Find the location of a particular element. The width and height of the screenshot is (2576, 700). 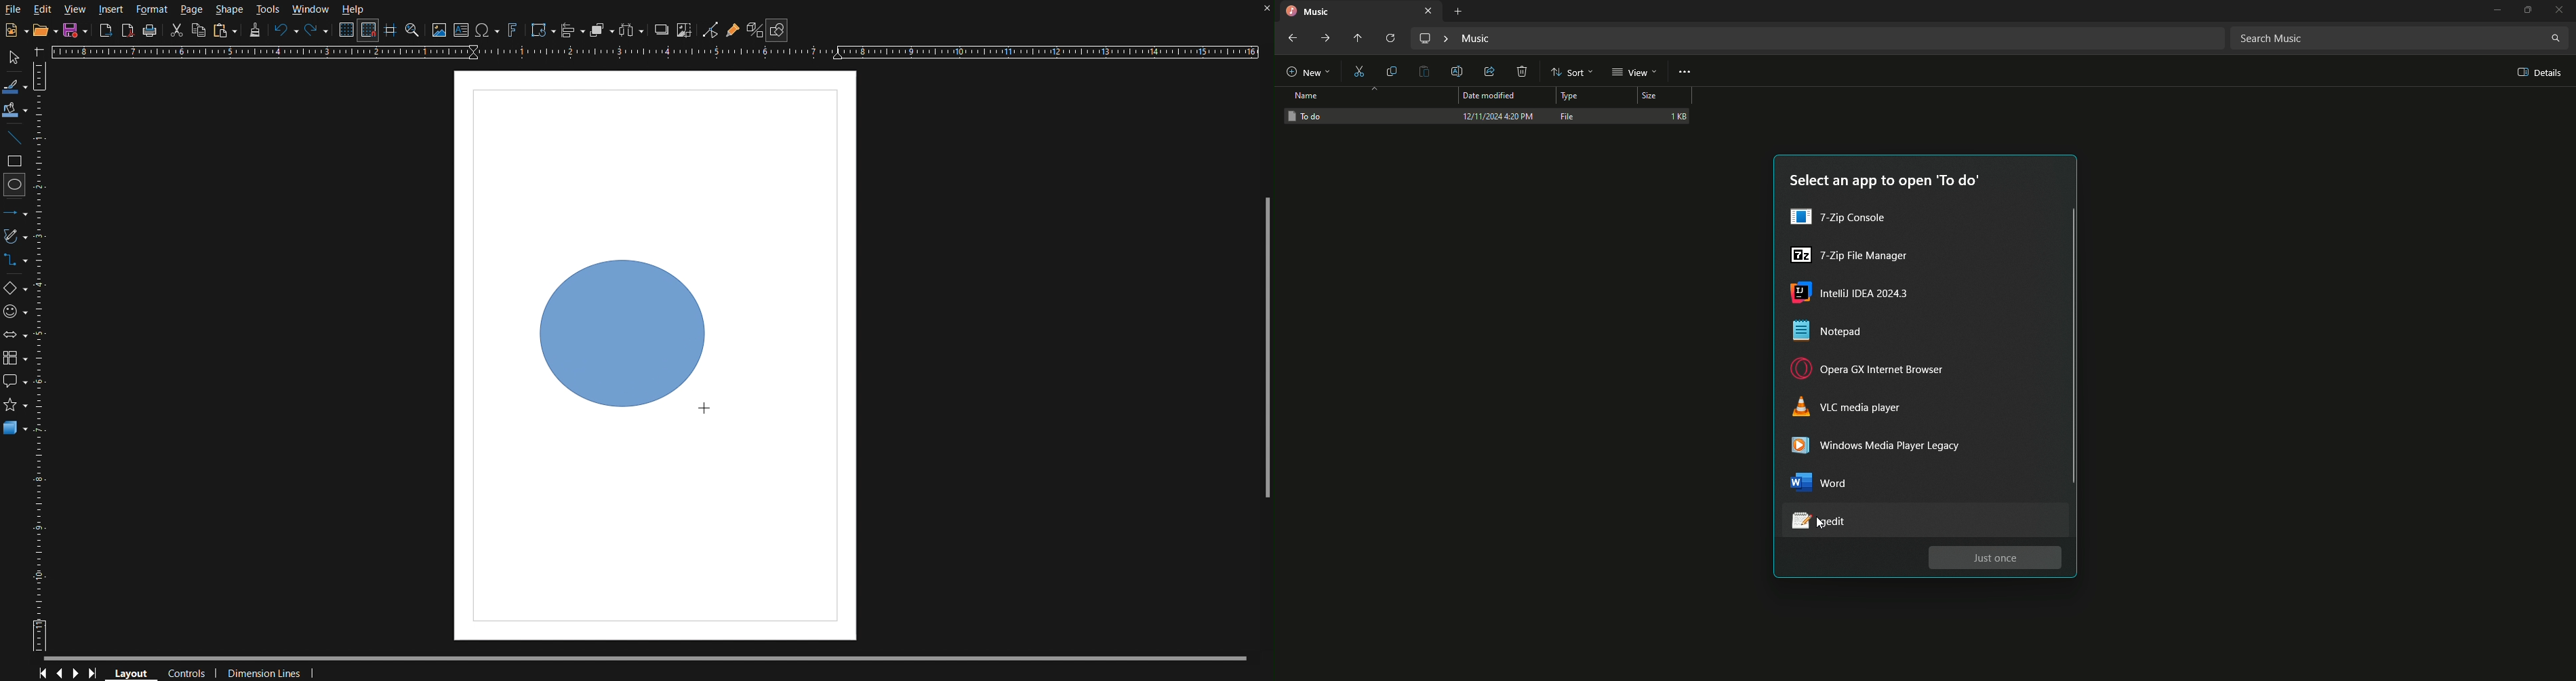

Export as PDF is located at coordinates (129, 31).